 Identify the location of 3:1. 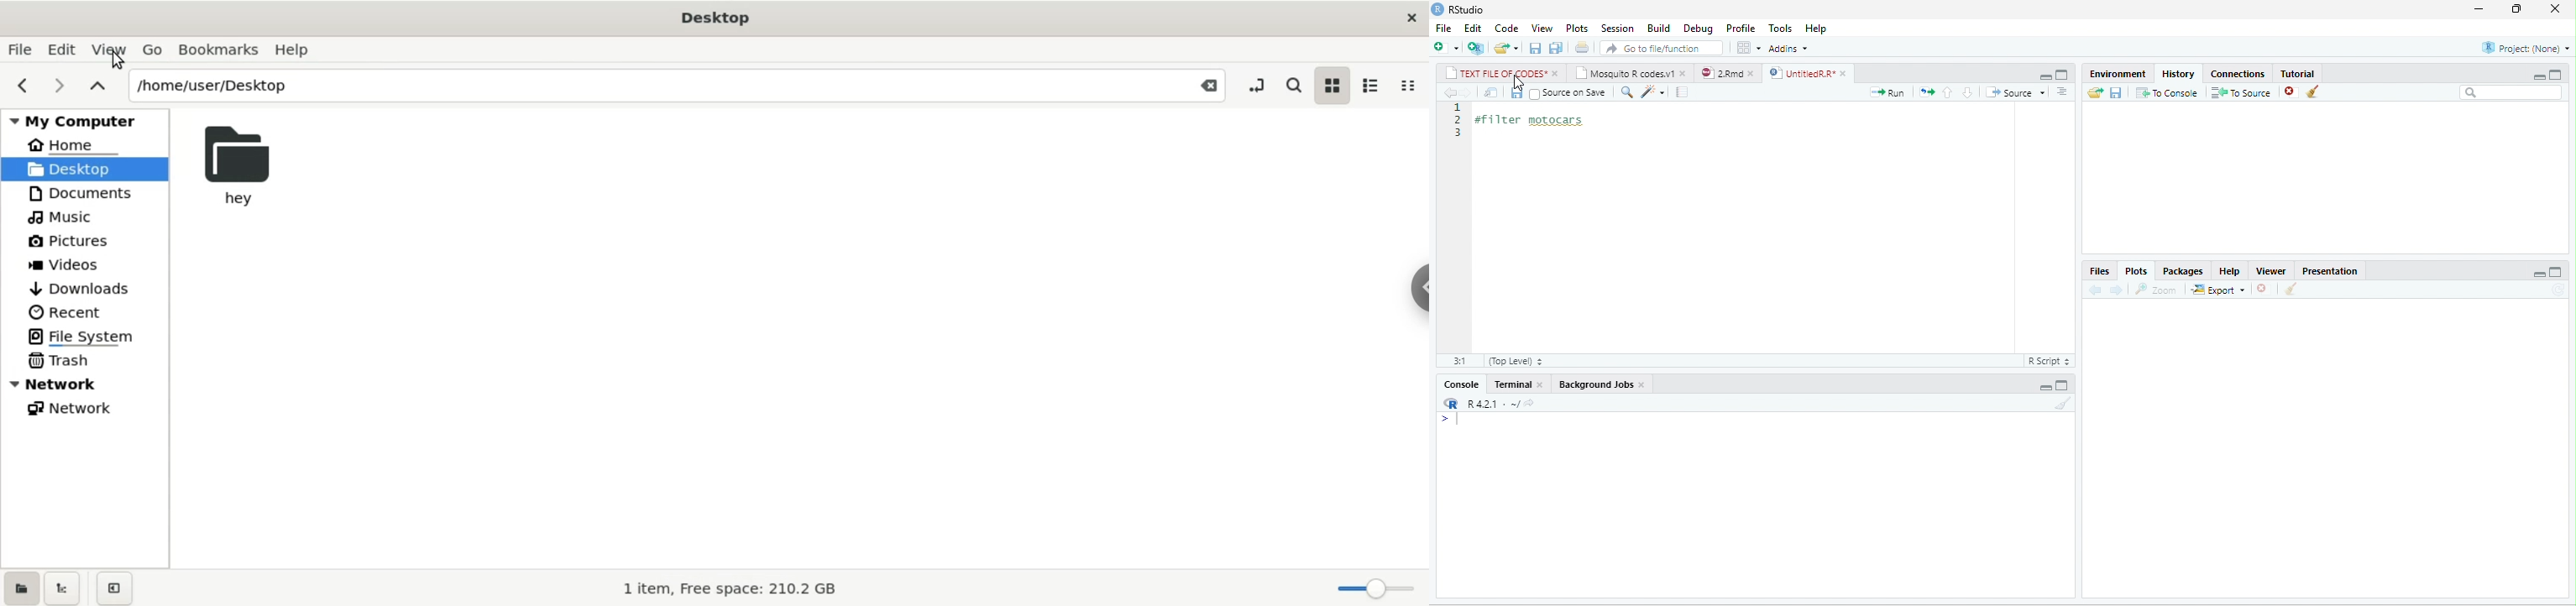
(1460, 361).